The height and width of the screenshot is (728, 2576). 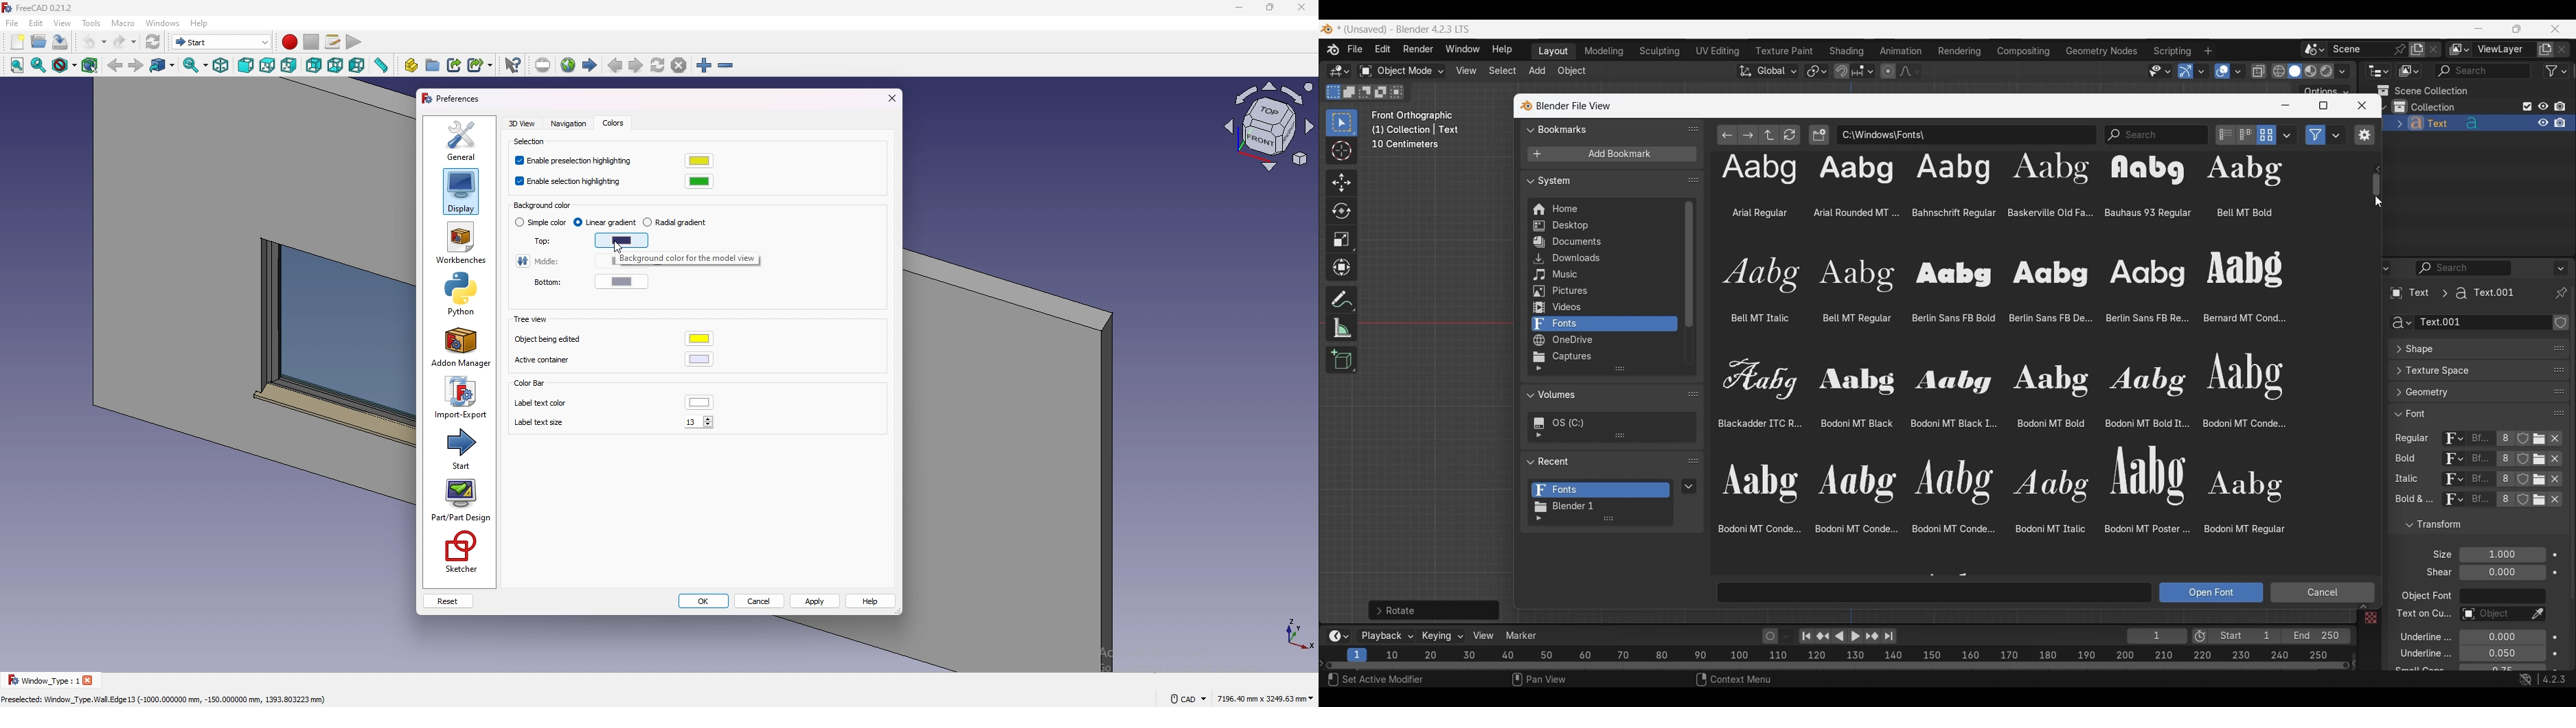 What do you see at coordinates (1603, 291) in the screenshot?
I see `Pictures folder` at bounding box center [1603, 291].